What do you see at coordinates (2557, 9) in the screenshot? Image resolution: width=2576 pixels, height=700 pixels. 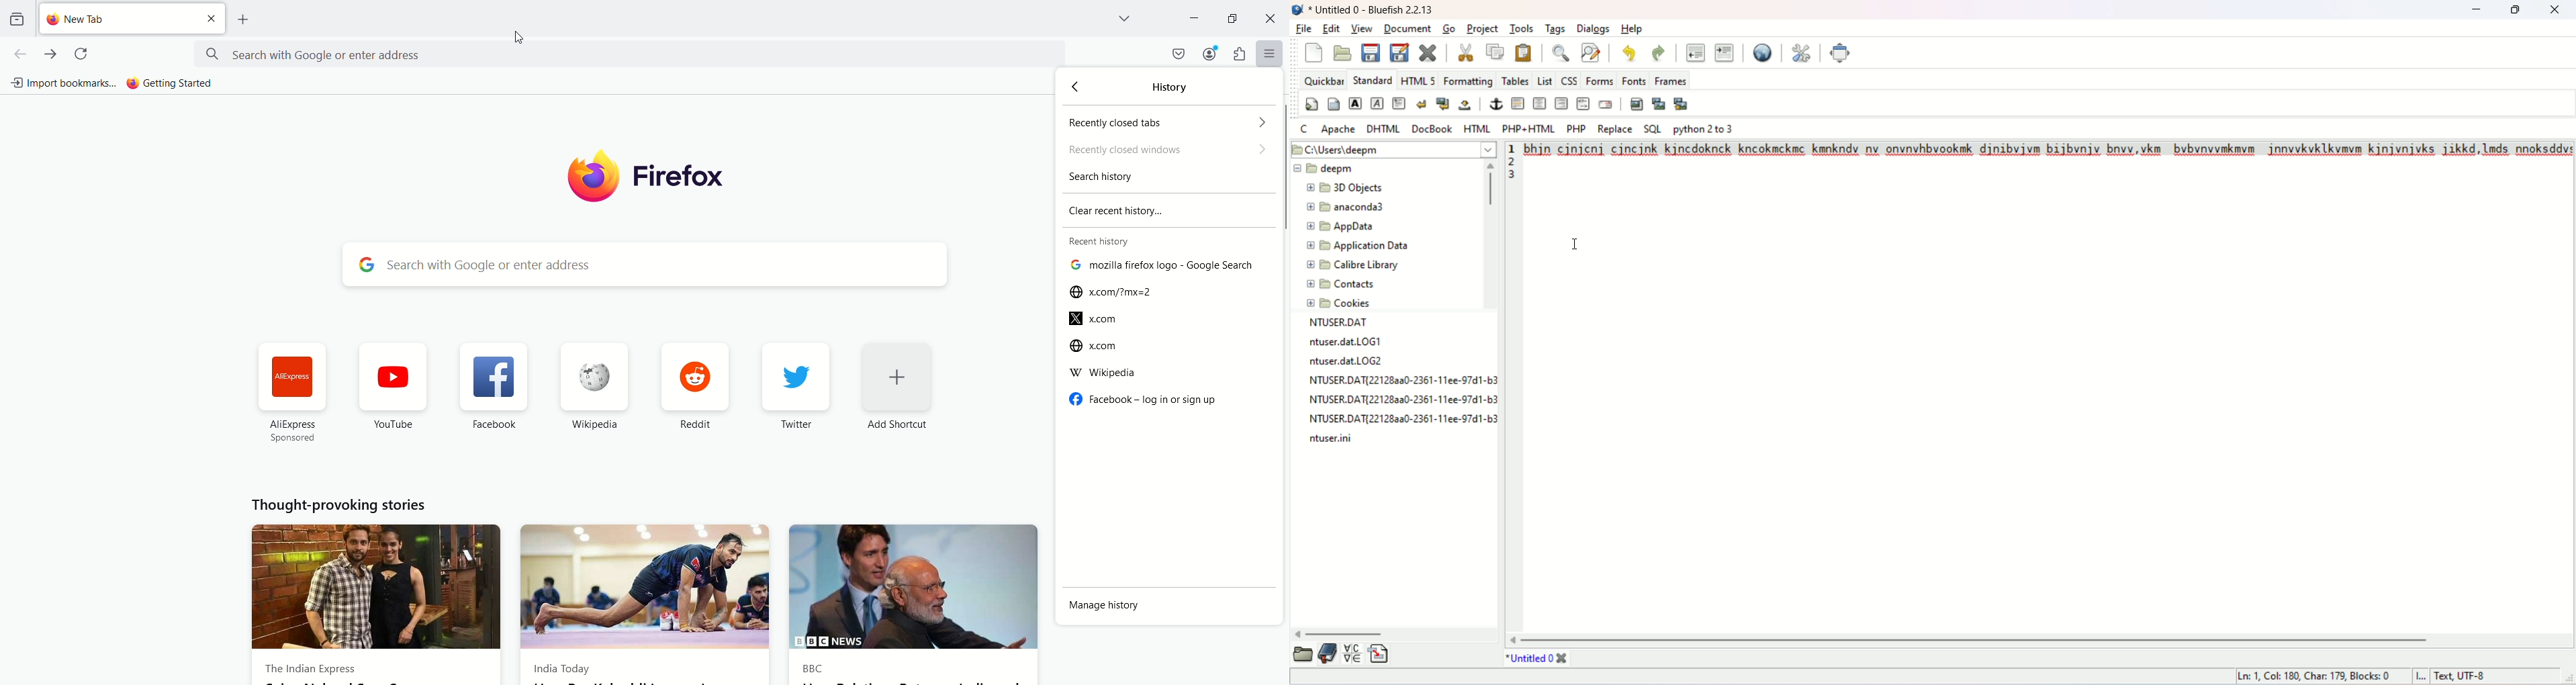 I see `close` at bounding box center [2557, 9].